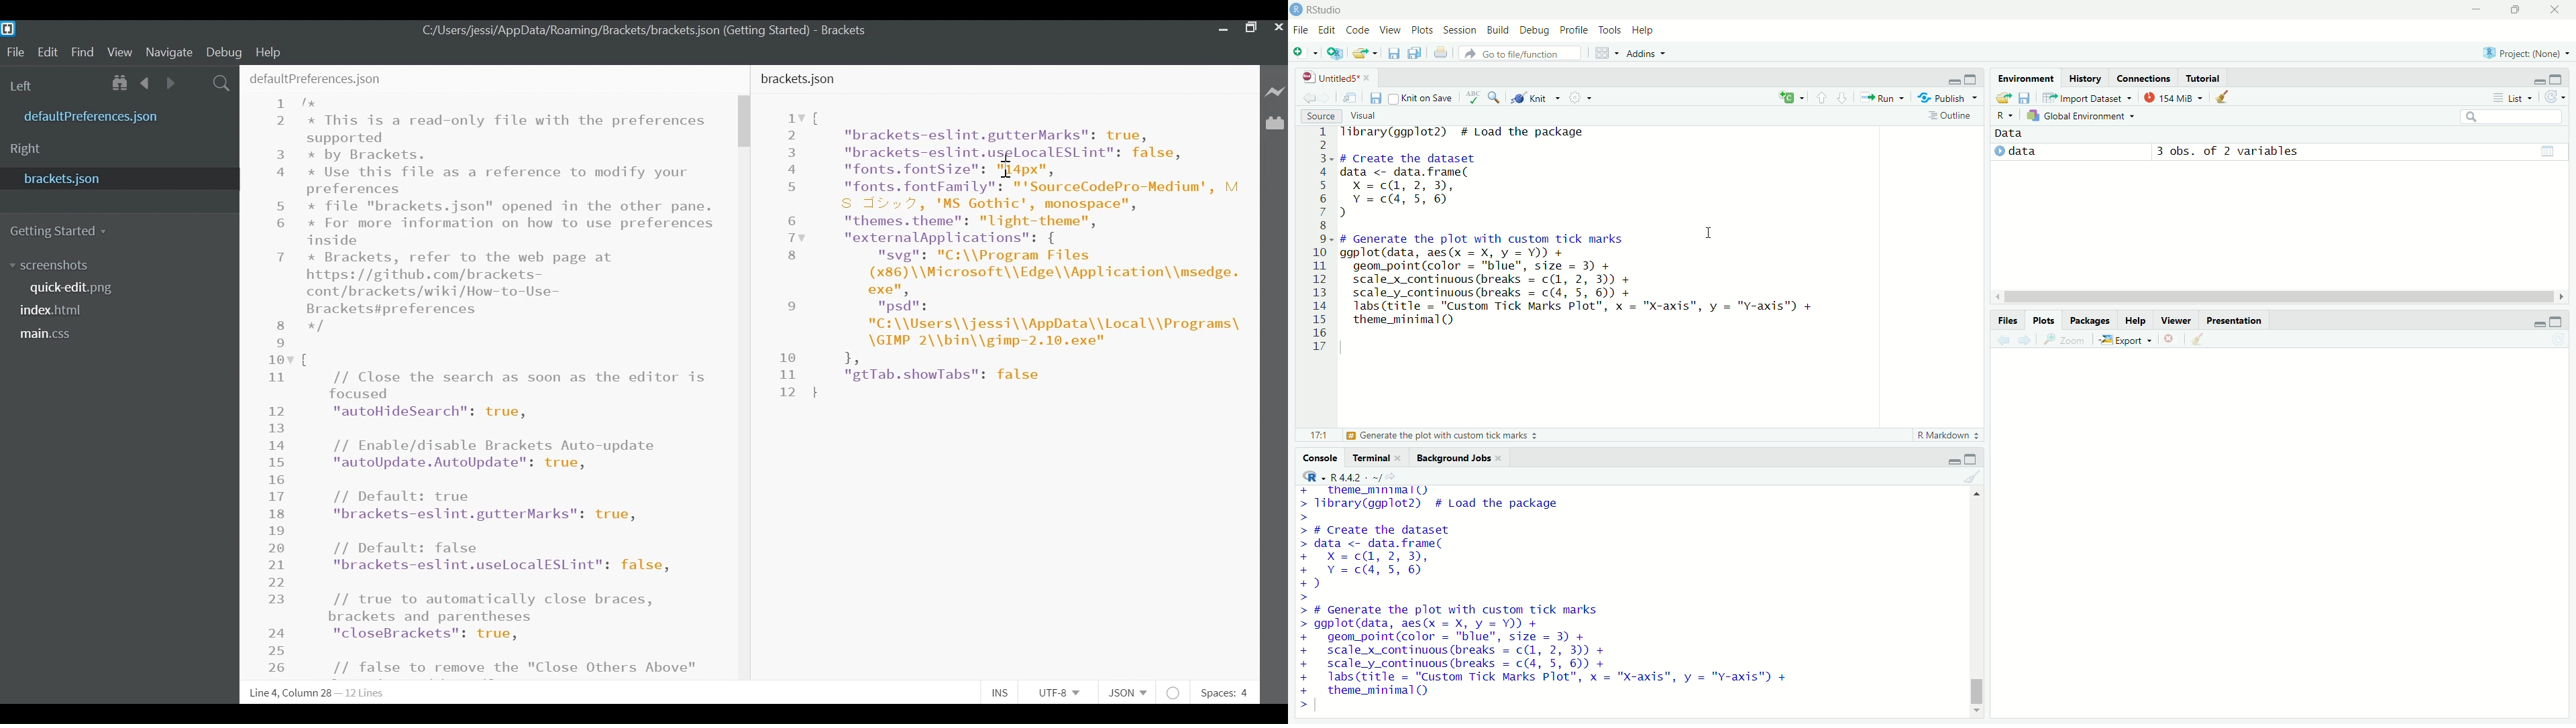  Describe the element at coordinates (1996, 296) in the screenshot. I see `move left` at that location.